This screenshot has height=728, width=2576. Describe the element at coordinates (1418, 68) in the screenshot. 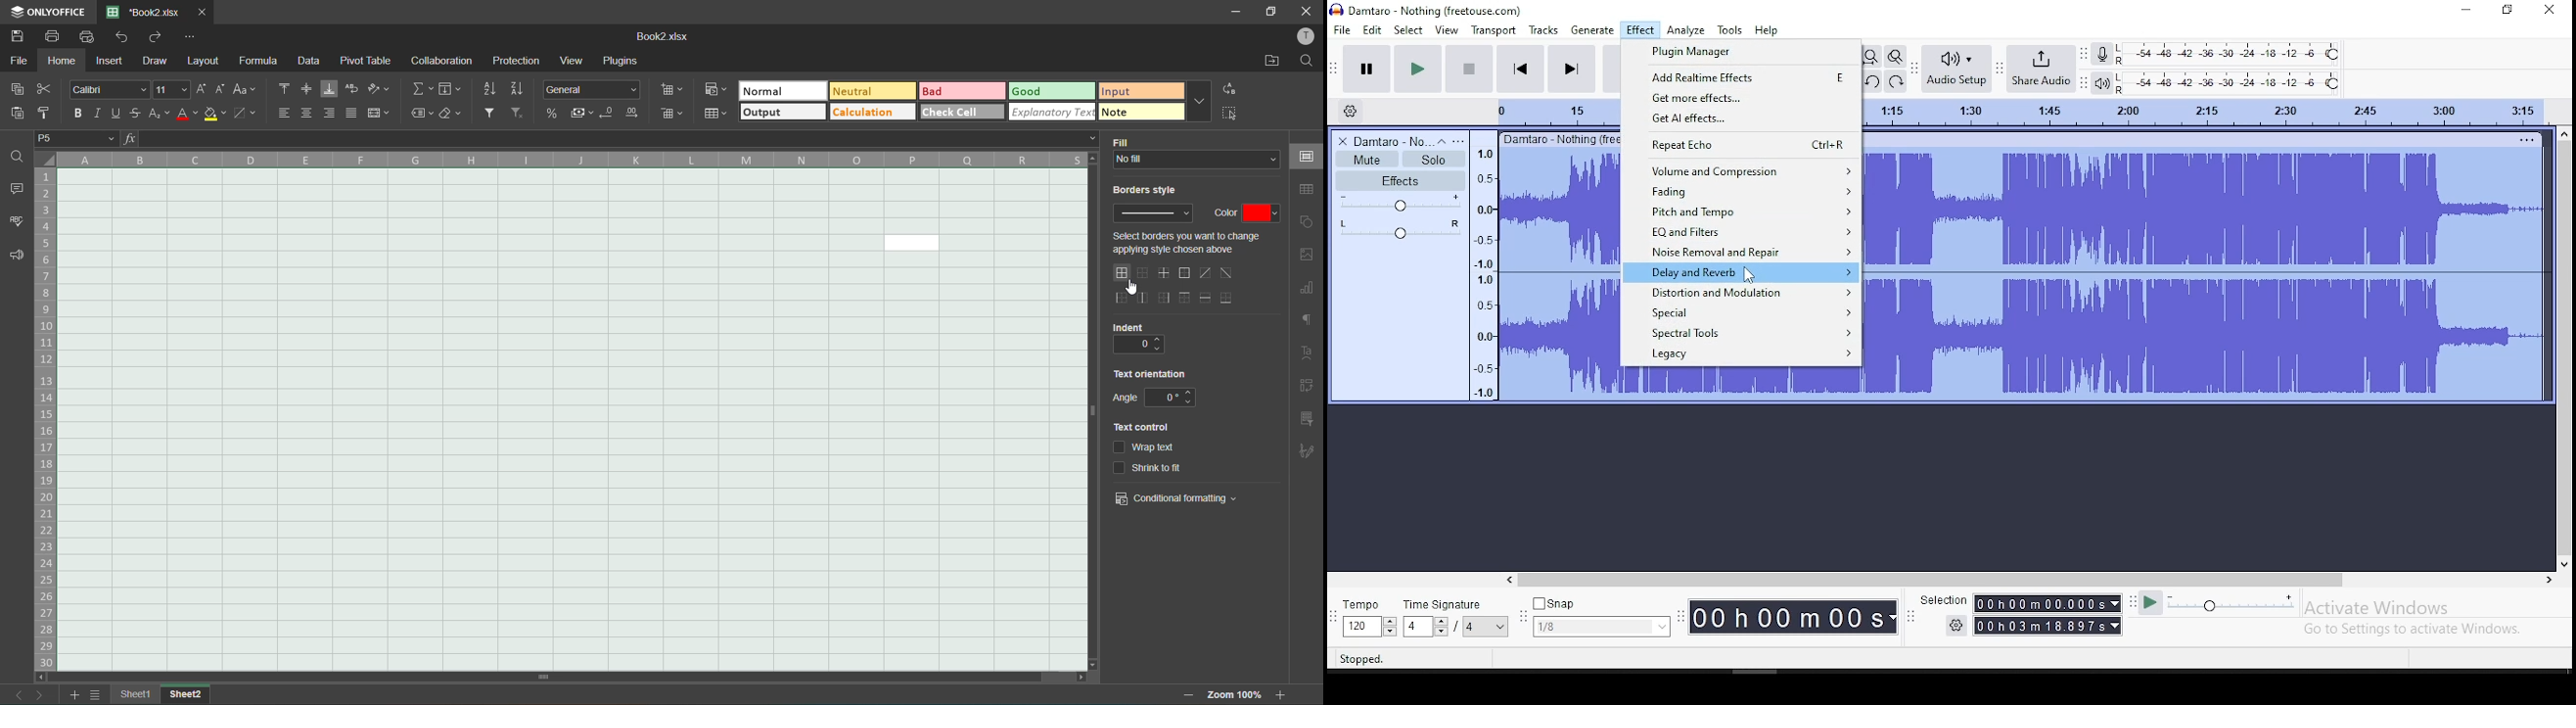

I see `play` at that location.